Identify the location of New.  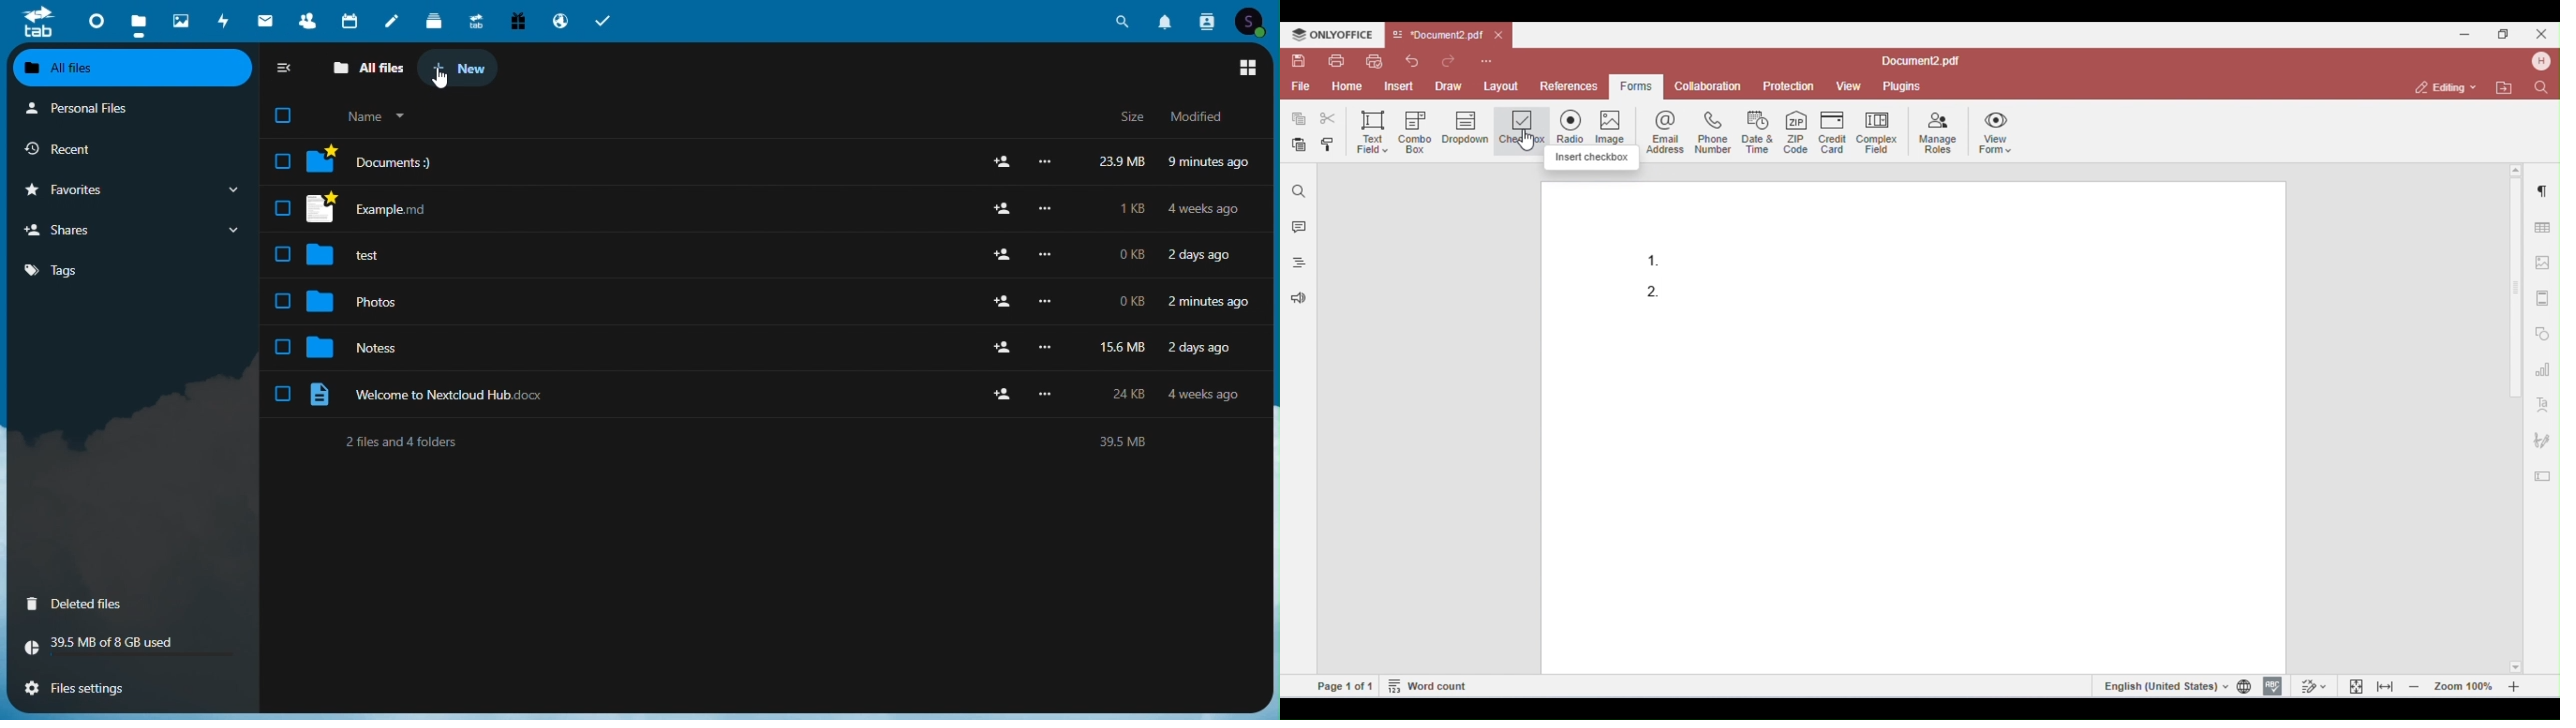
(462, 67).